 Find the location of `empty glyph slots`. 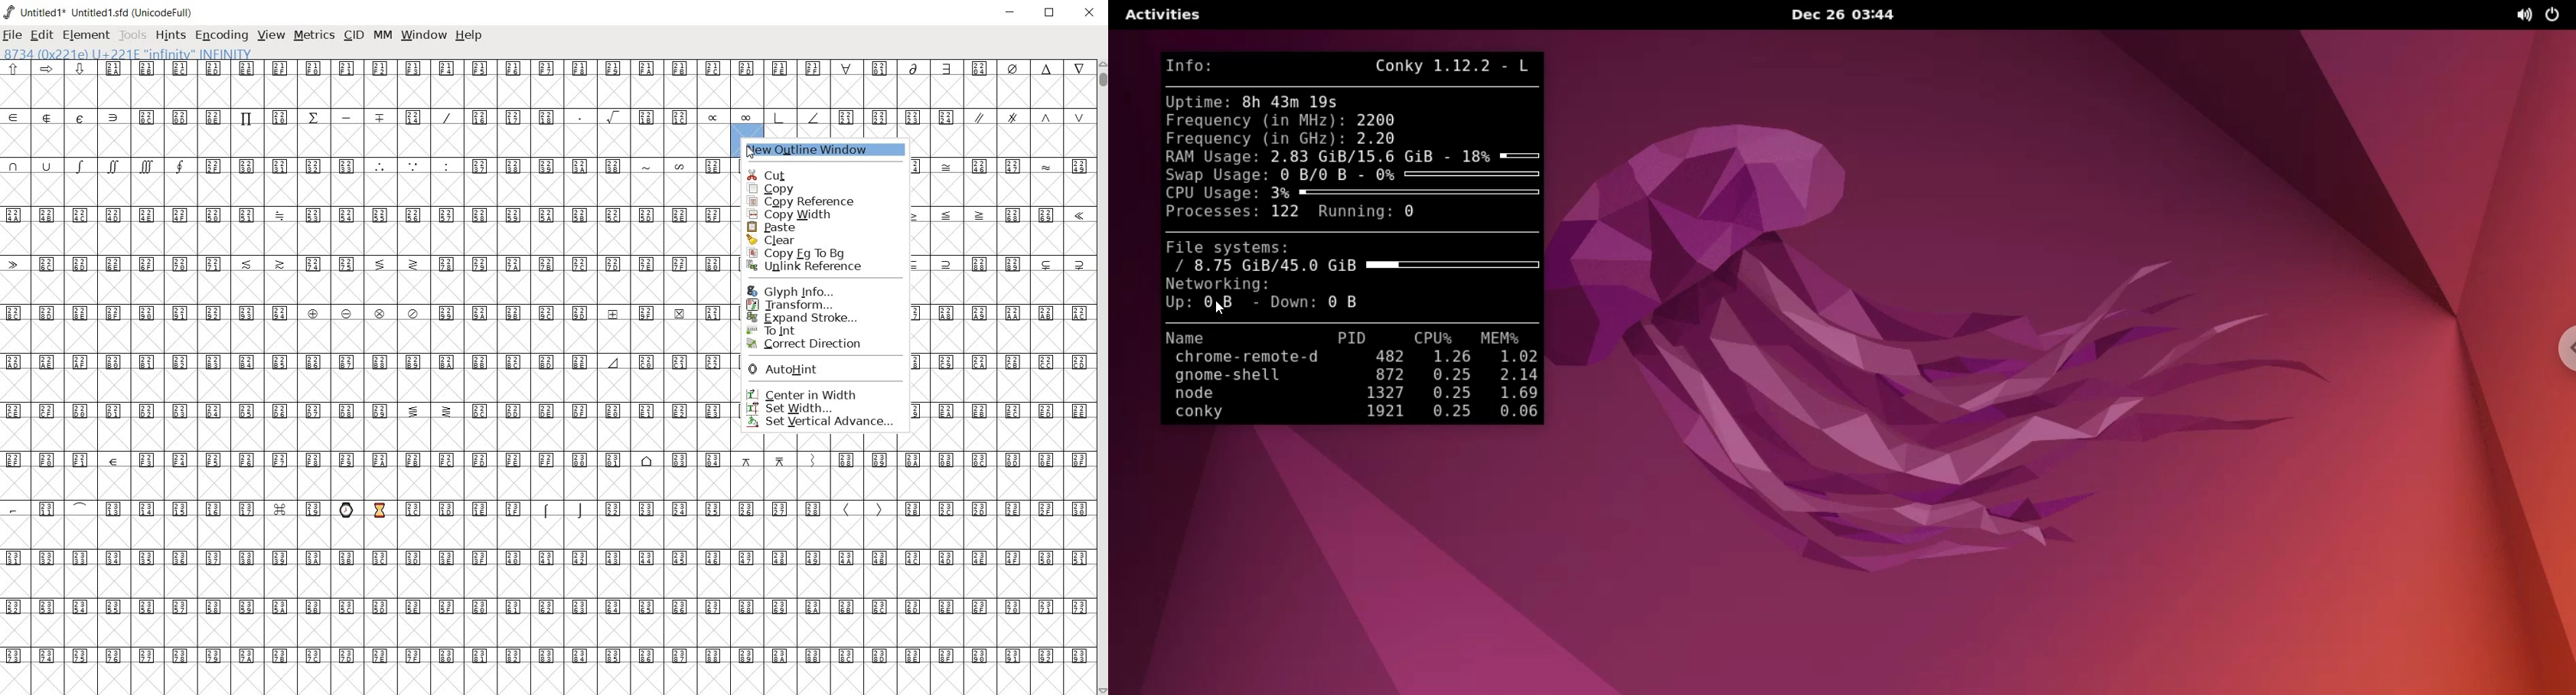

empty glyph slots is located at coordinates (372, 190).